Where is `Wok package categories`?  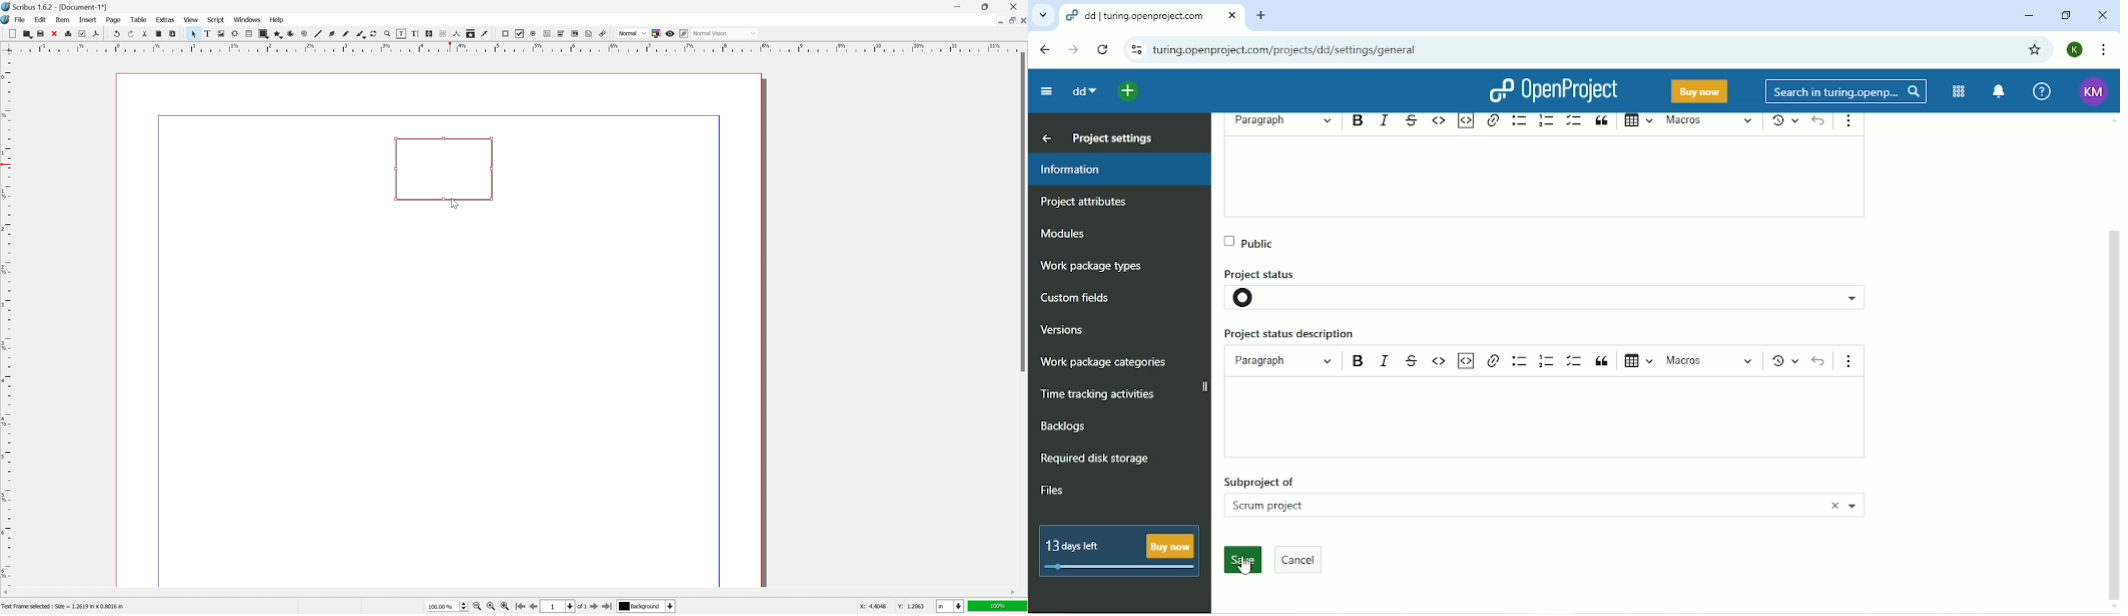 Wok package categories is located at coordinates (1104, 363).